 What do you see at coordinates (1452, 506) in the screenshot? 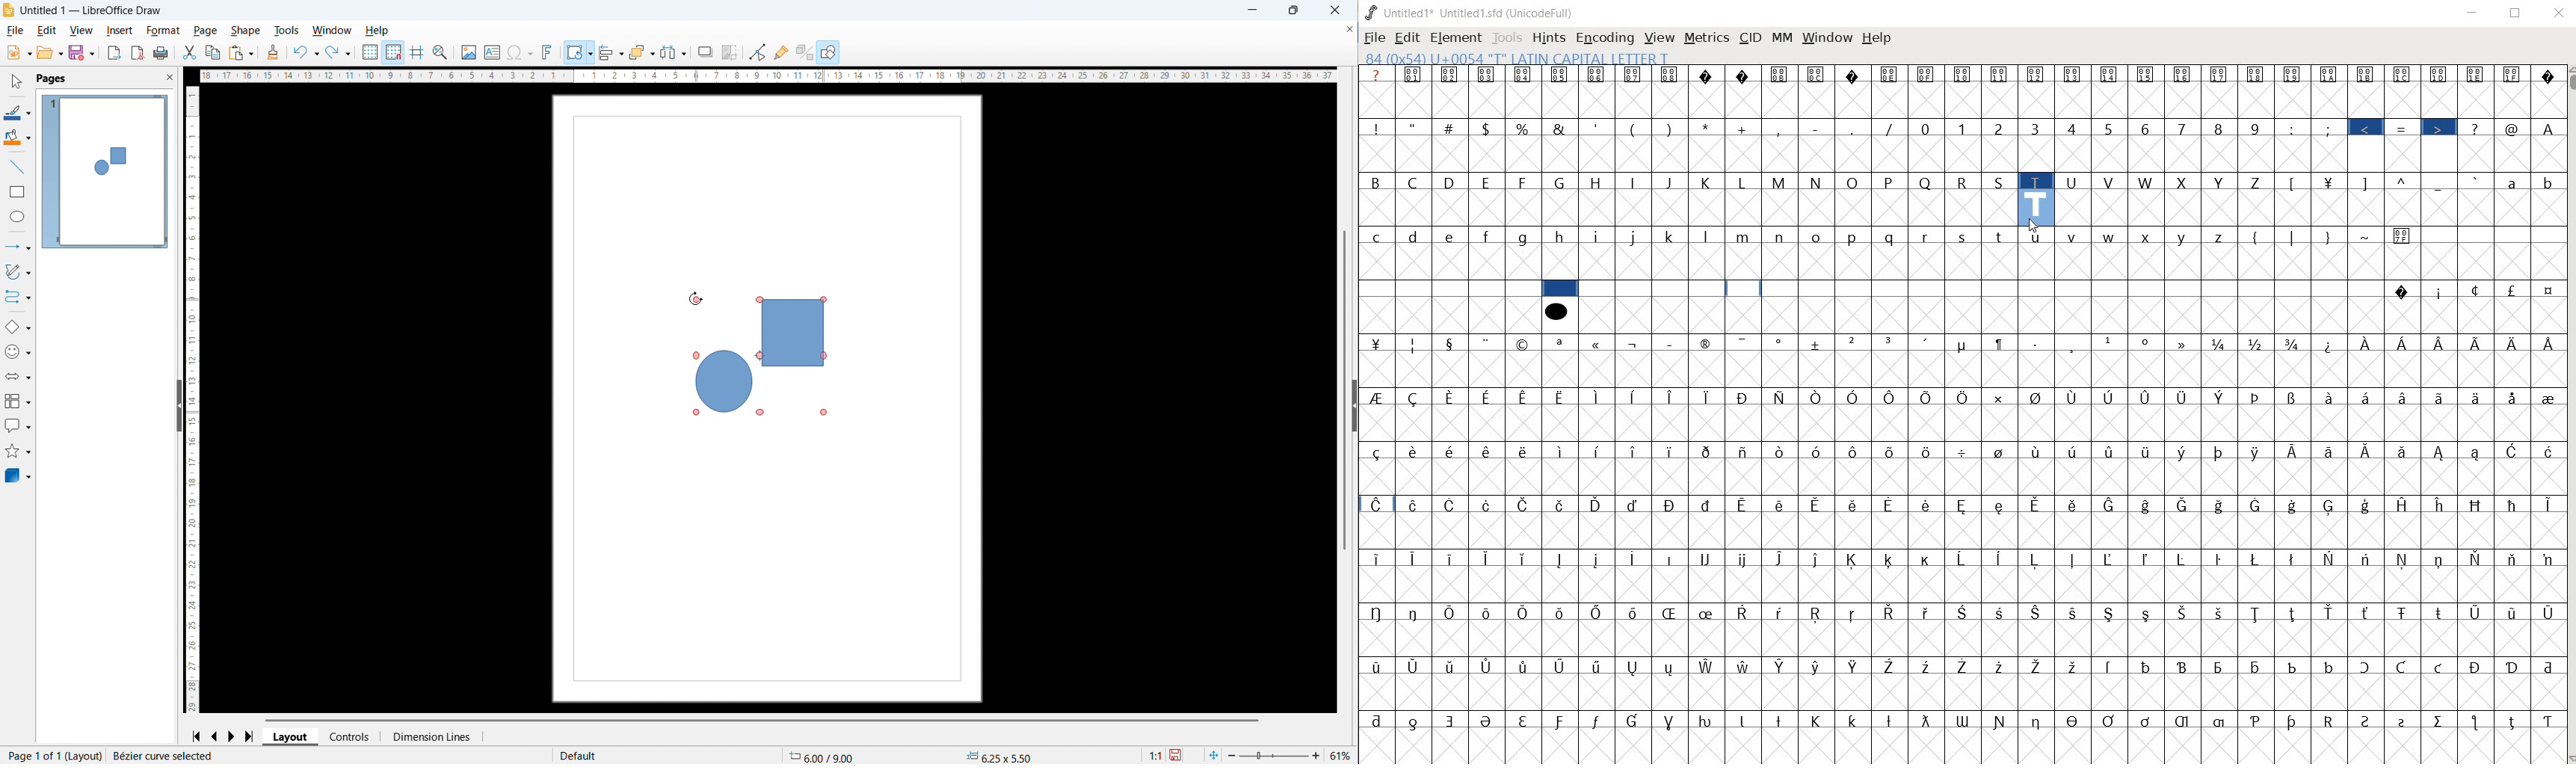
I see `Symbol` at bounding box center [1452, 506].